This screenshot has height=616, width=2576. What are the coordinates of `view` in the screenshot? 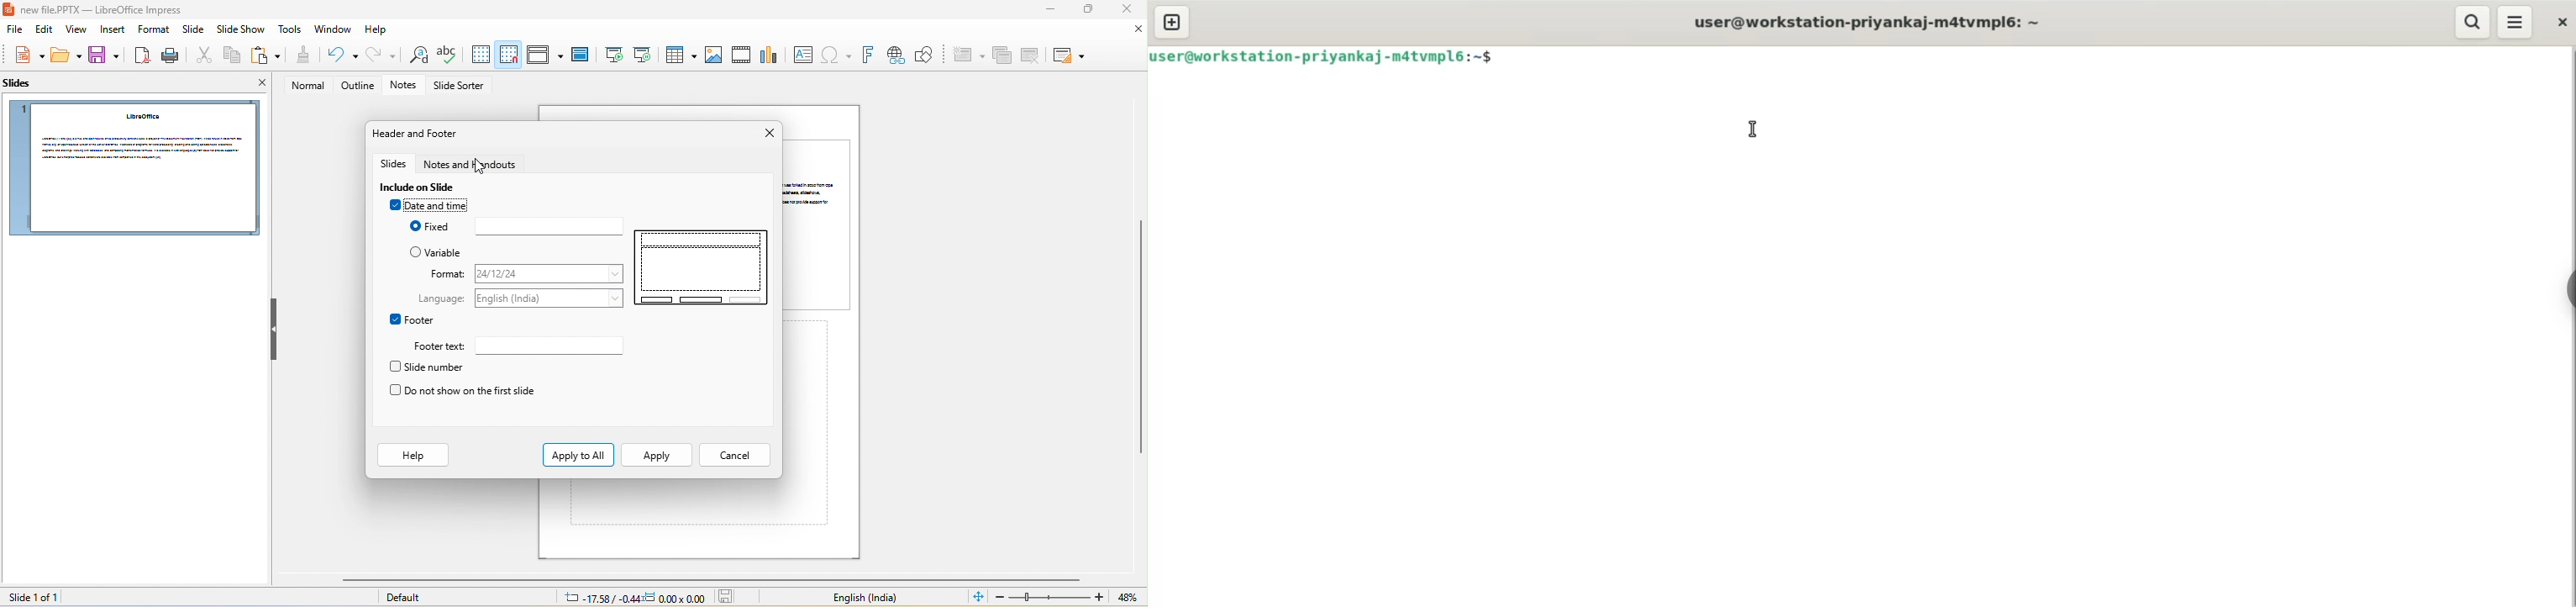 It's located at (77, 31).